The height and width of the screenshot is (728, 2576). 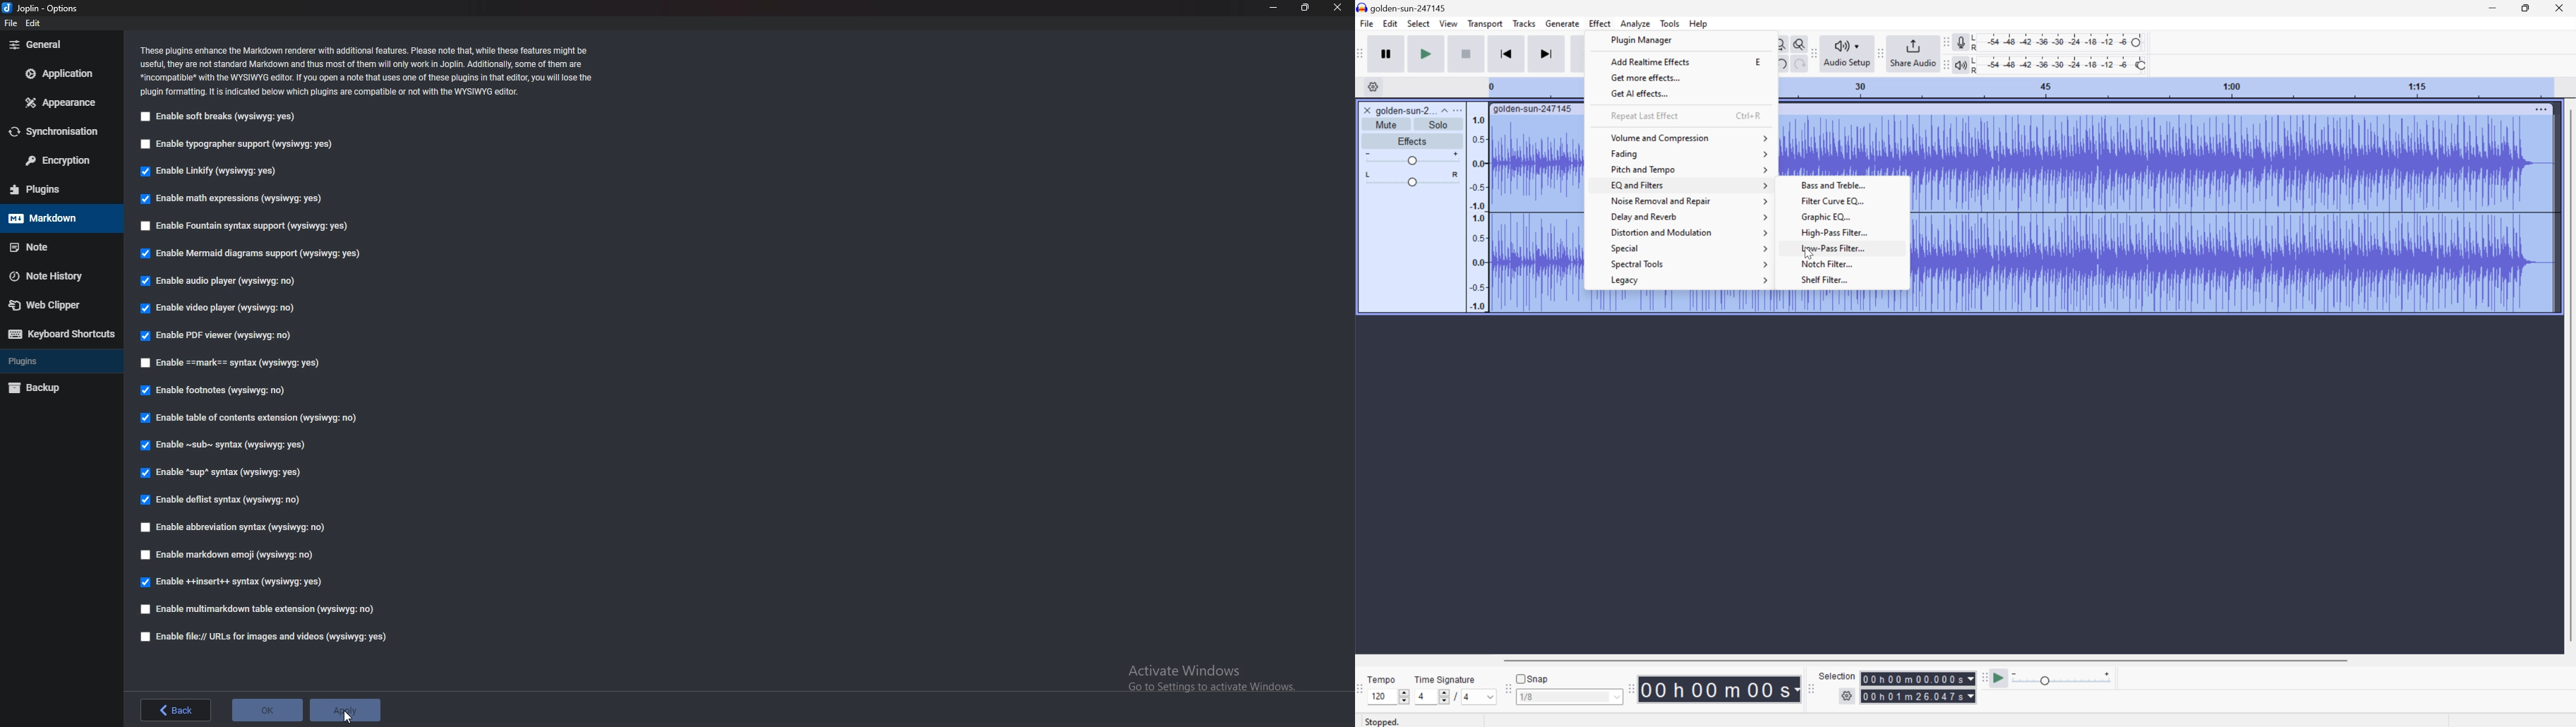 I want to click on Play, so click(x=1426, y=53).